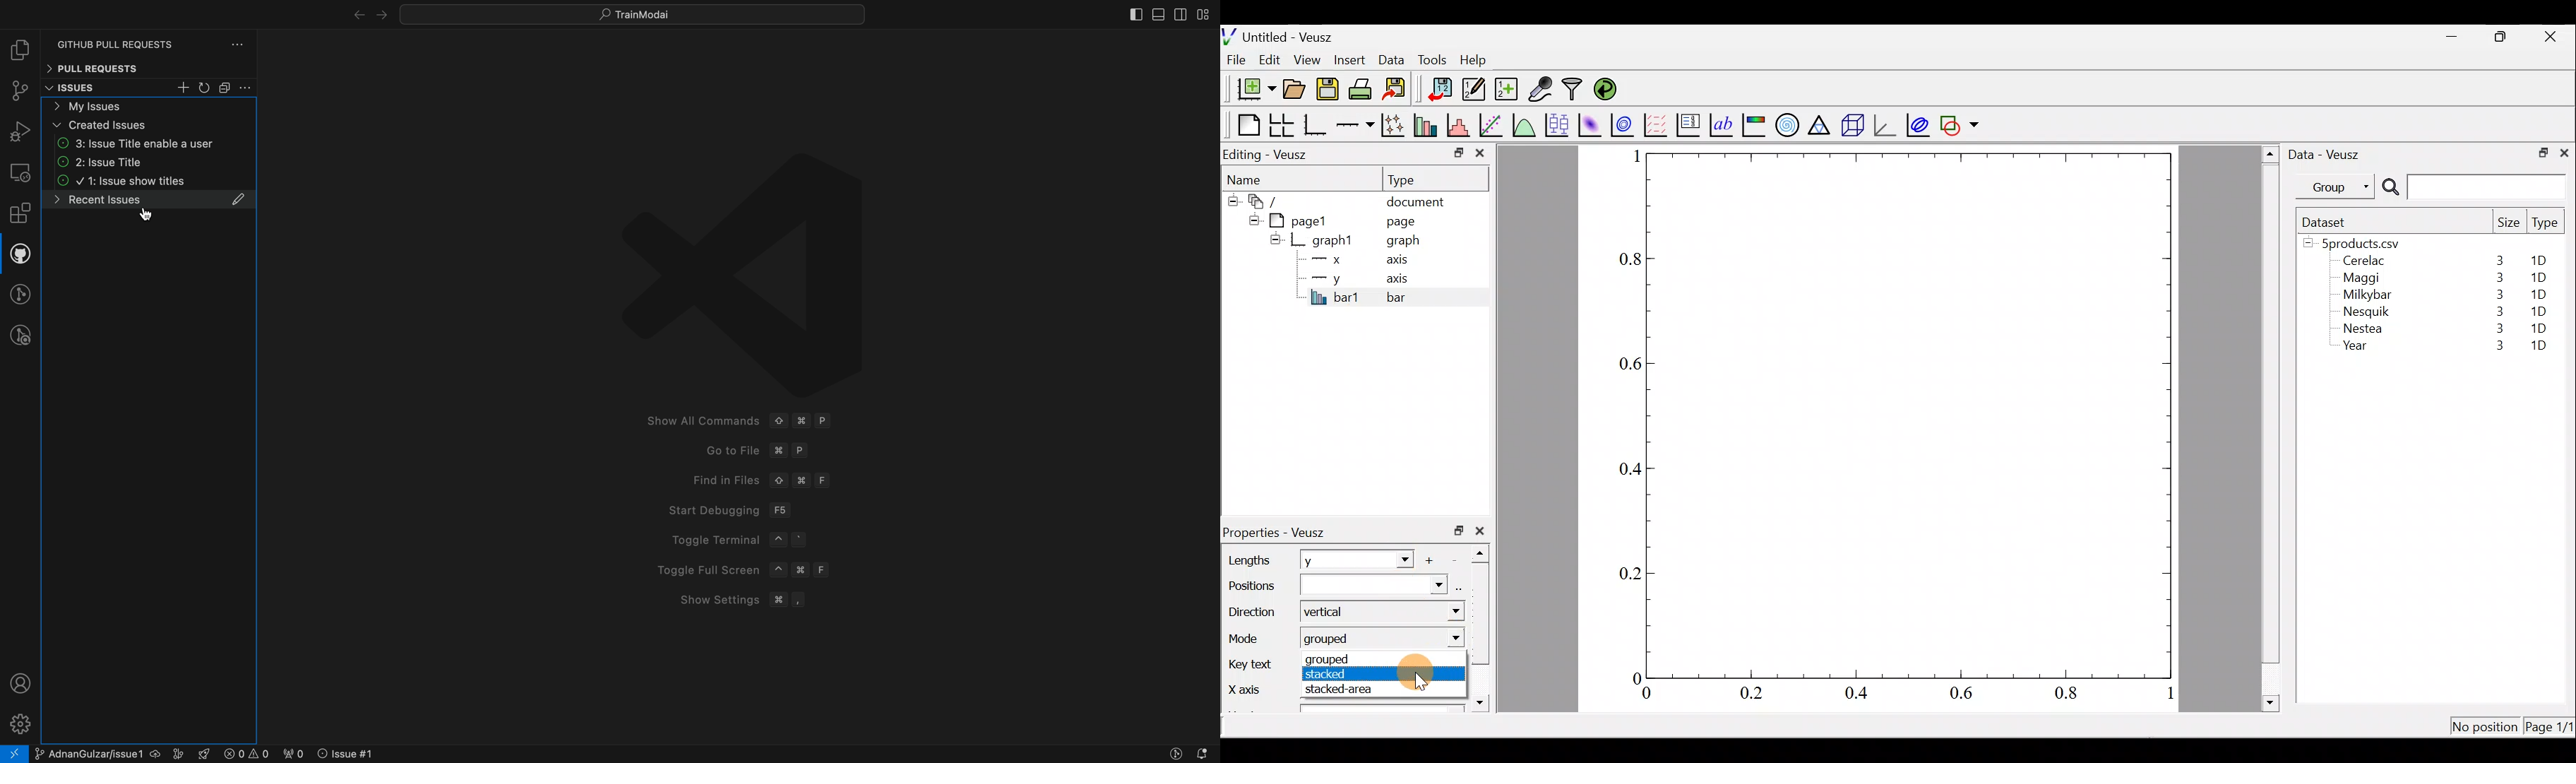 Image resolution: width=2576 pixels, height=784 pixels. Describe the element at coordinates (1624, 471) in the screenshot. I see `04` at that location.